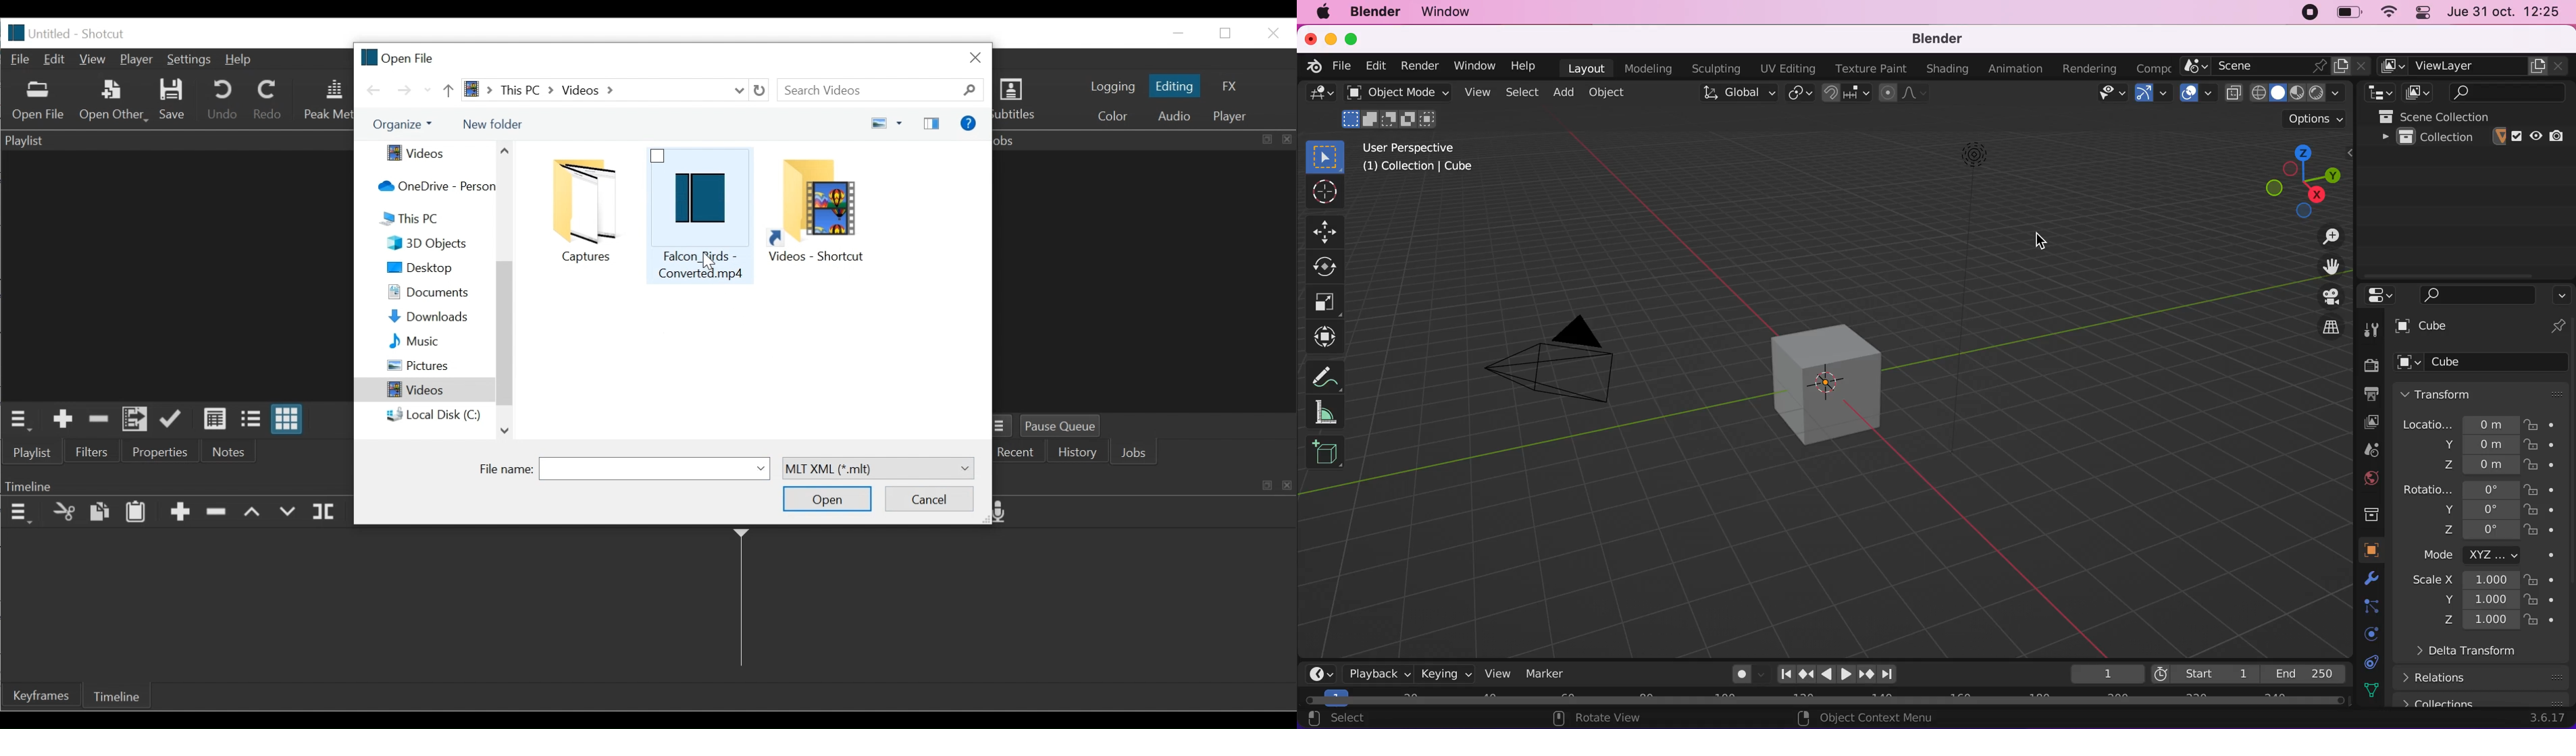 This screenshot has width=2576, height=756. Describe the element at coordinates (326, 512) in the screenshot. I see `Split at playhead` at that location.